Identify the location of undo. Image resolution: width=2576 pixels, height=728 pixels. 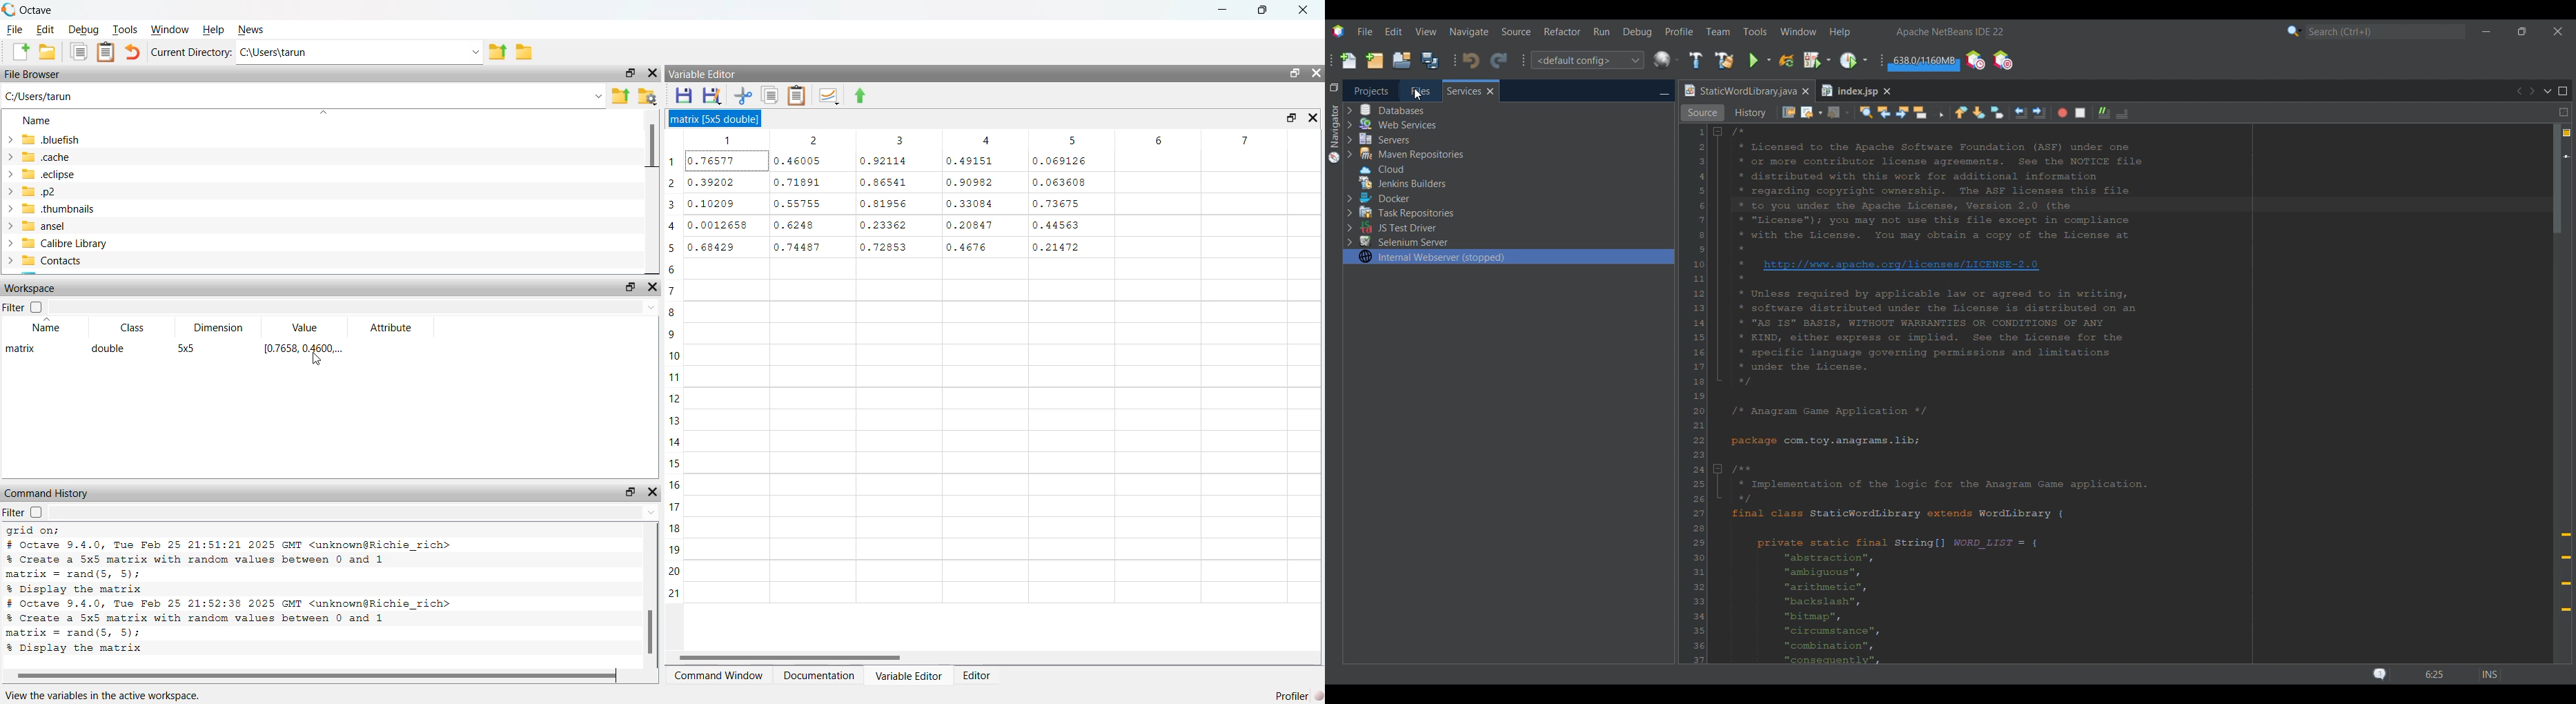
(132, 51).